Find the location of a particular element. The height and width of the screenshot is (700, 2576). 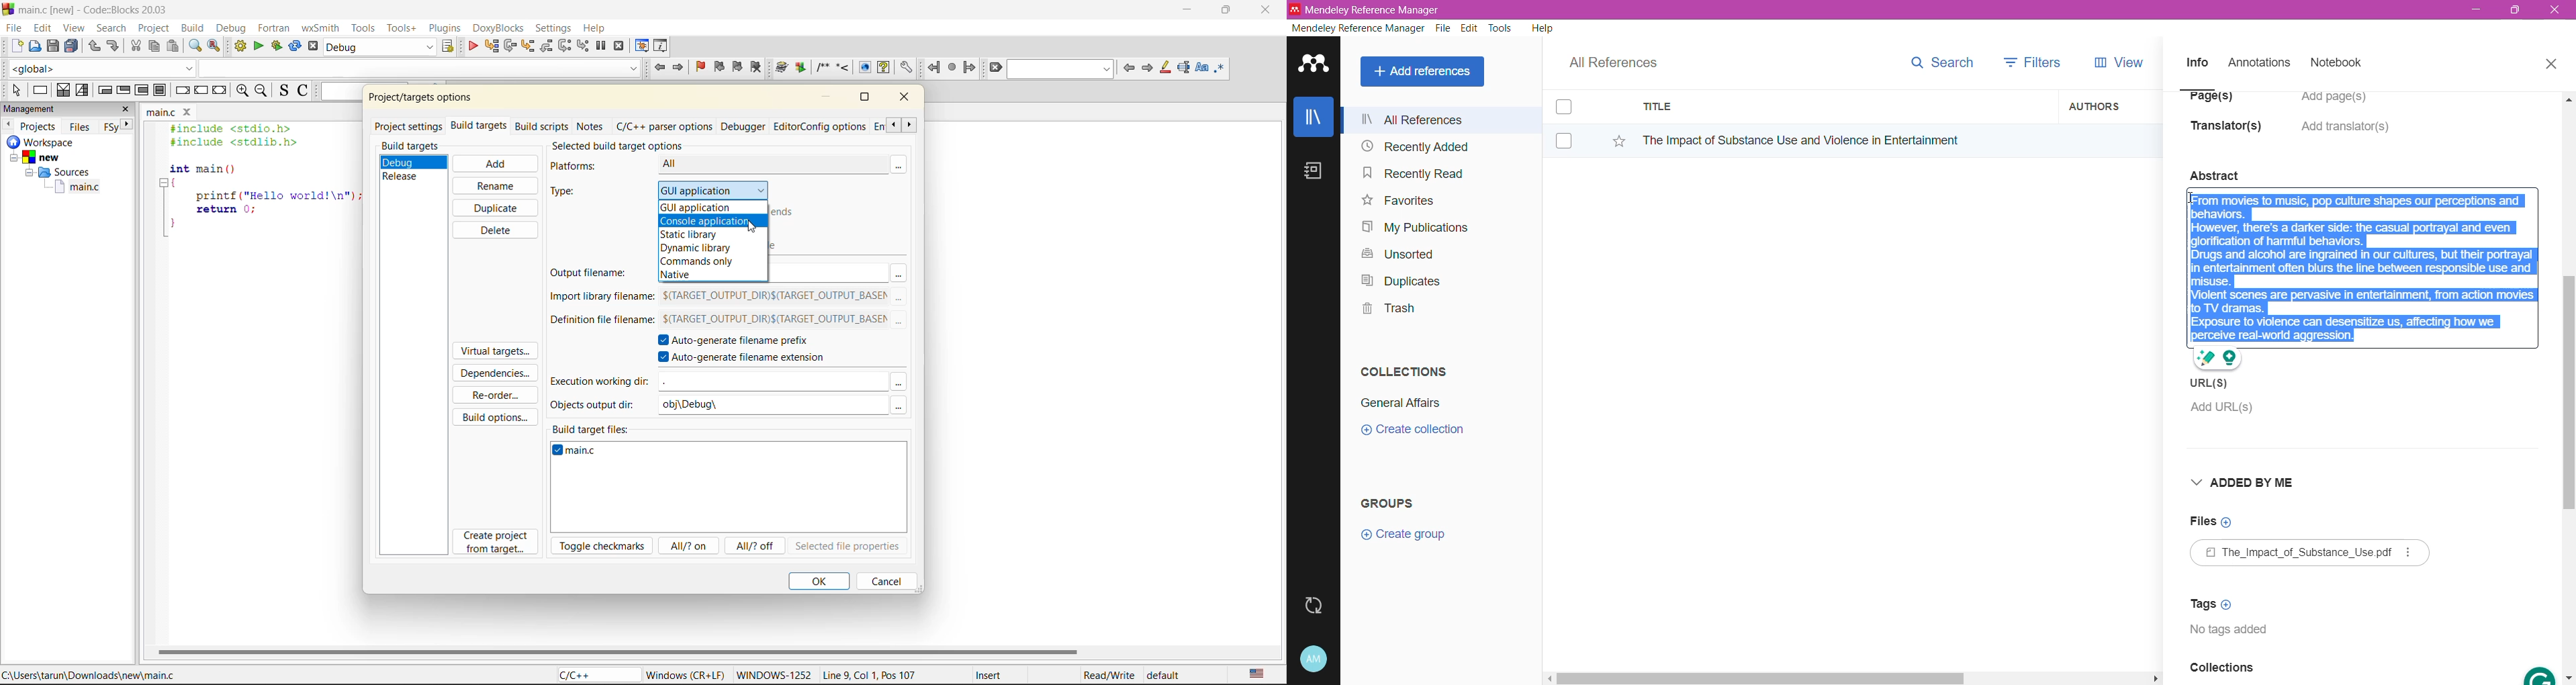

Cursor is located at coordinates (751, 226).